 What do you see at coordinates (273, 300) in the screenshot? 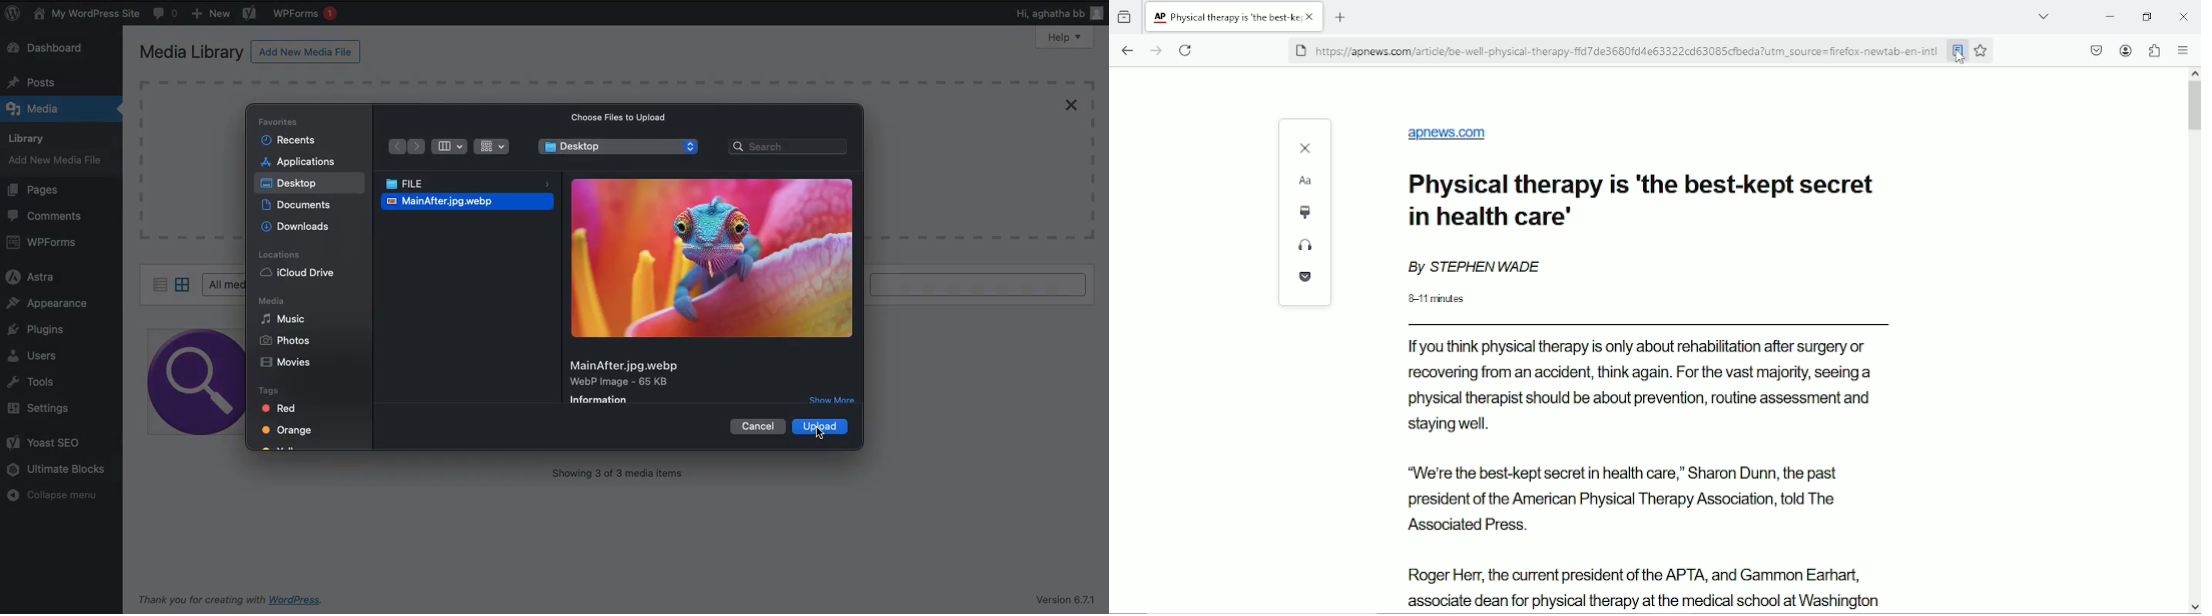
I see `Media` at bounding box center [273, 300].